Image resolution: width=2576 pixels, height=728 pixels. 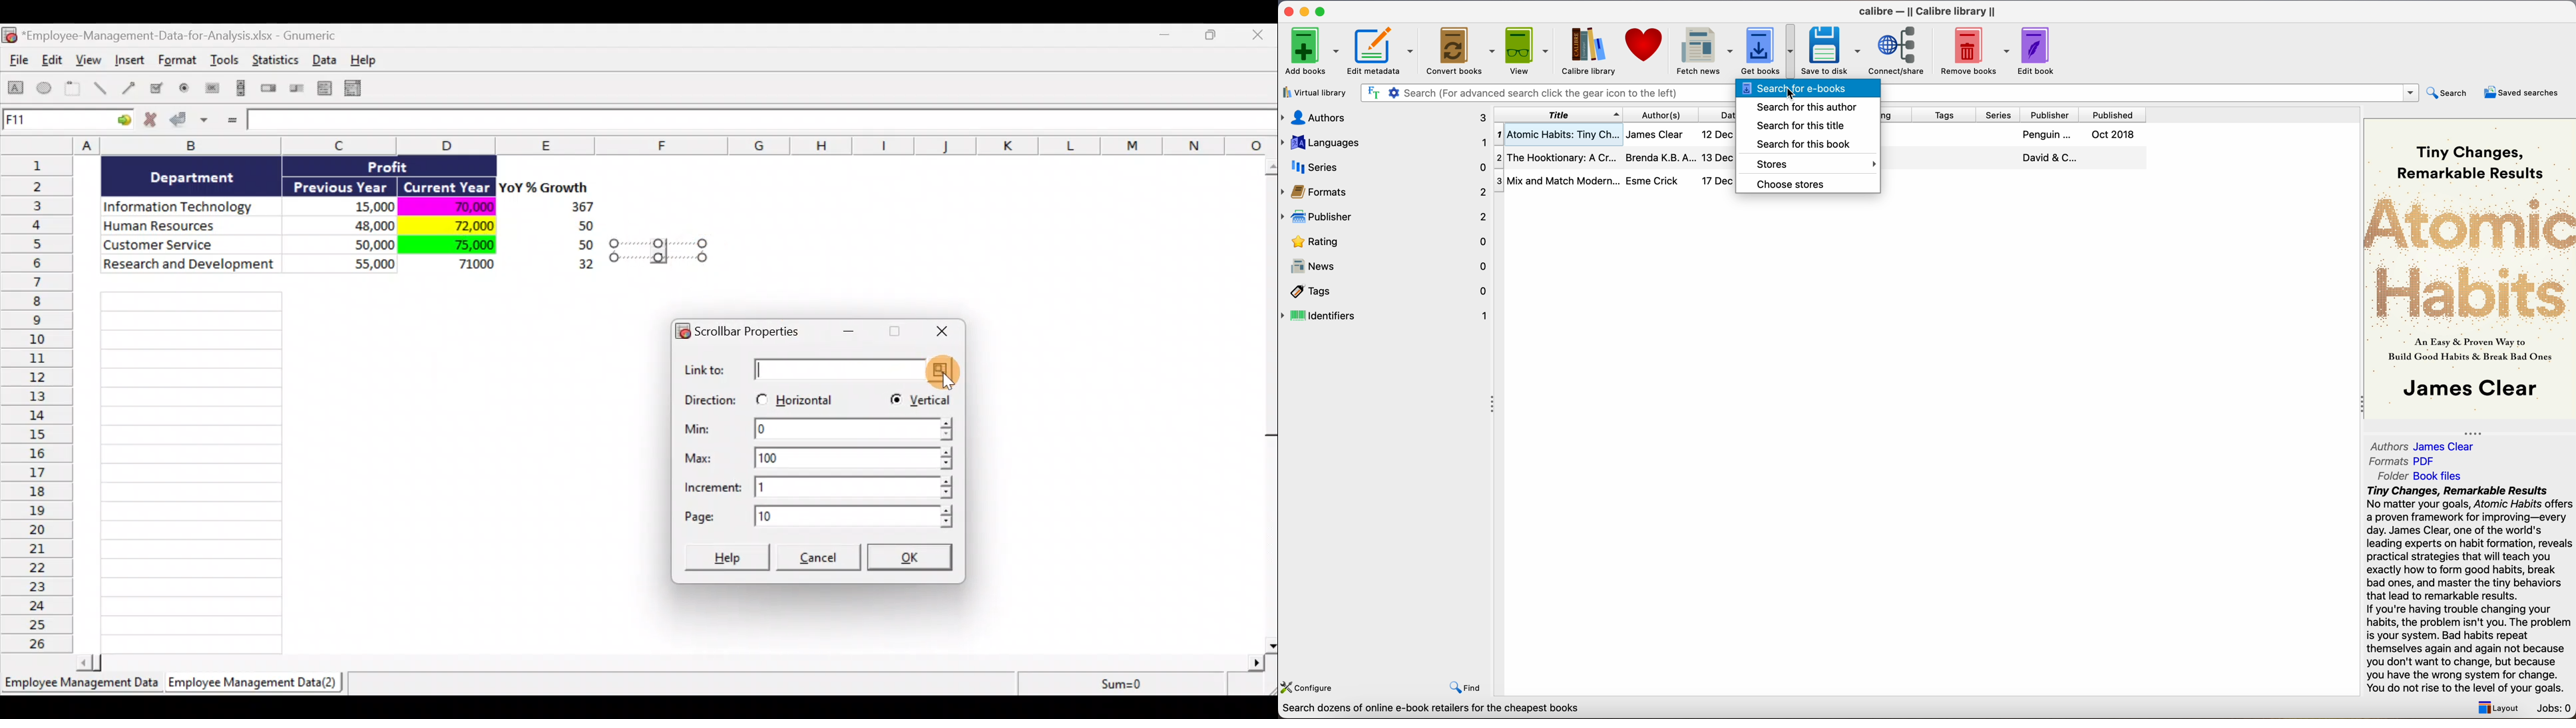 What do you see at coordinates (1702, 51) in the screenshot?
I see `fetch news` at bounding box center [1702, 51].